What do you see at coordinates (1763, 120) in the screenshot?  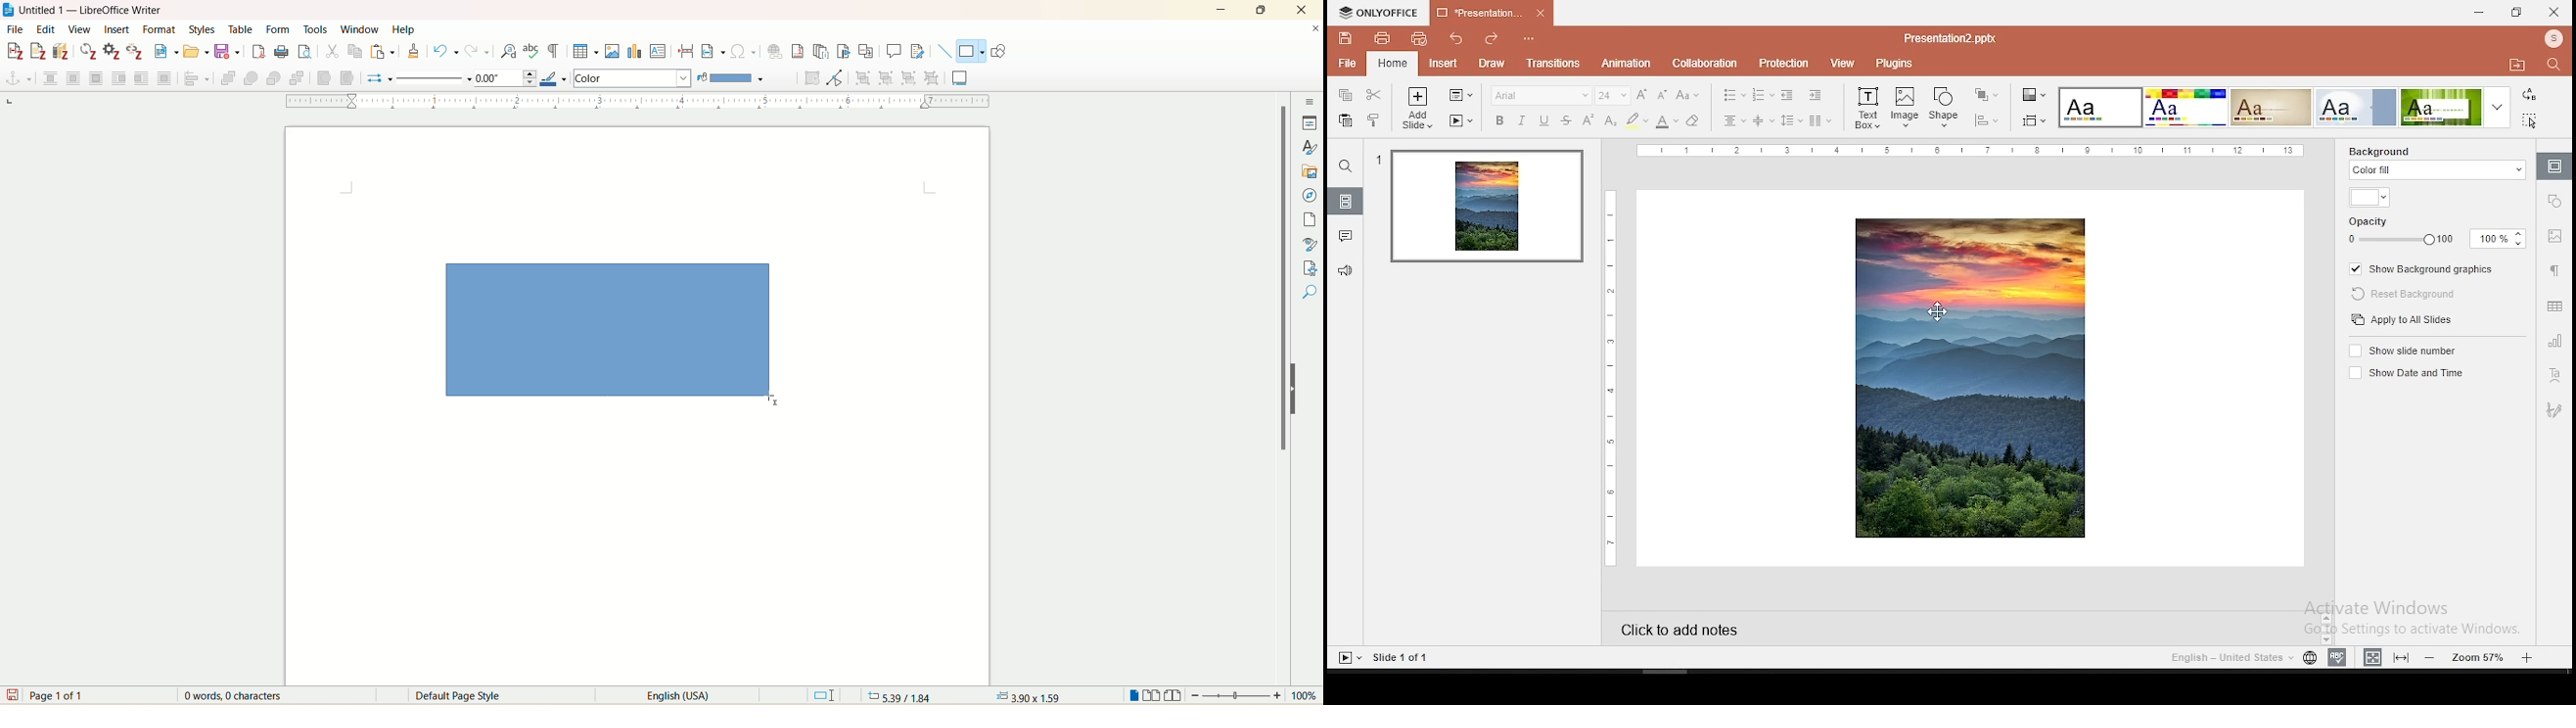 I see `vertical alignment` at bounding box center [1763, 120].